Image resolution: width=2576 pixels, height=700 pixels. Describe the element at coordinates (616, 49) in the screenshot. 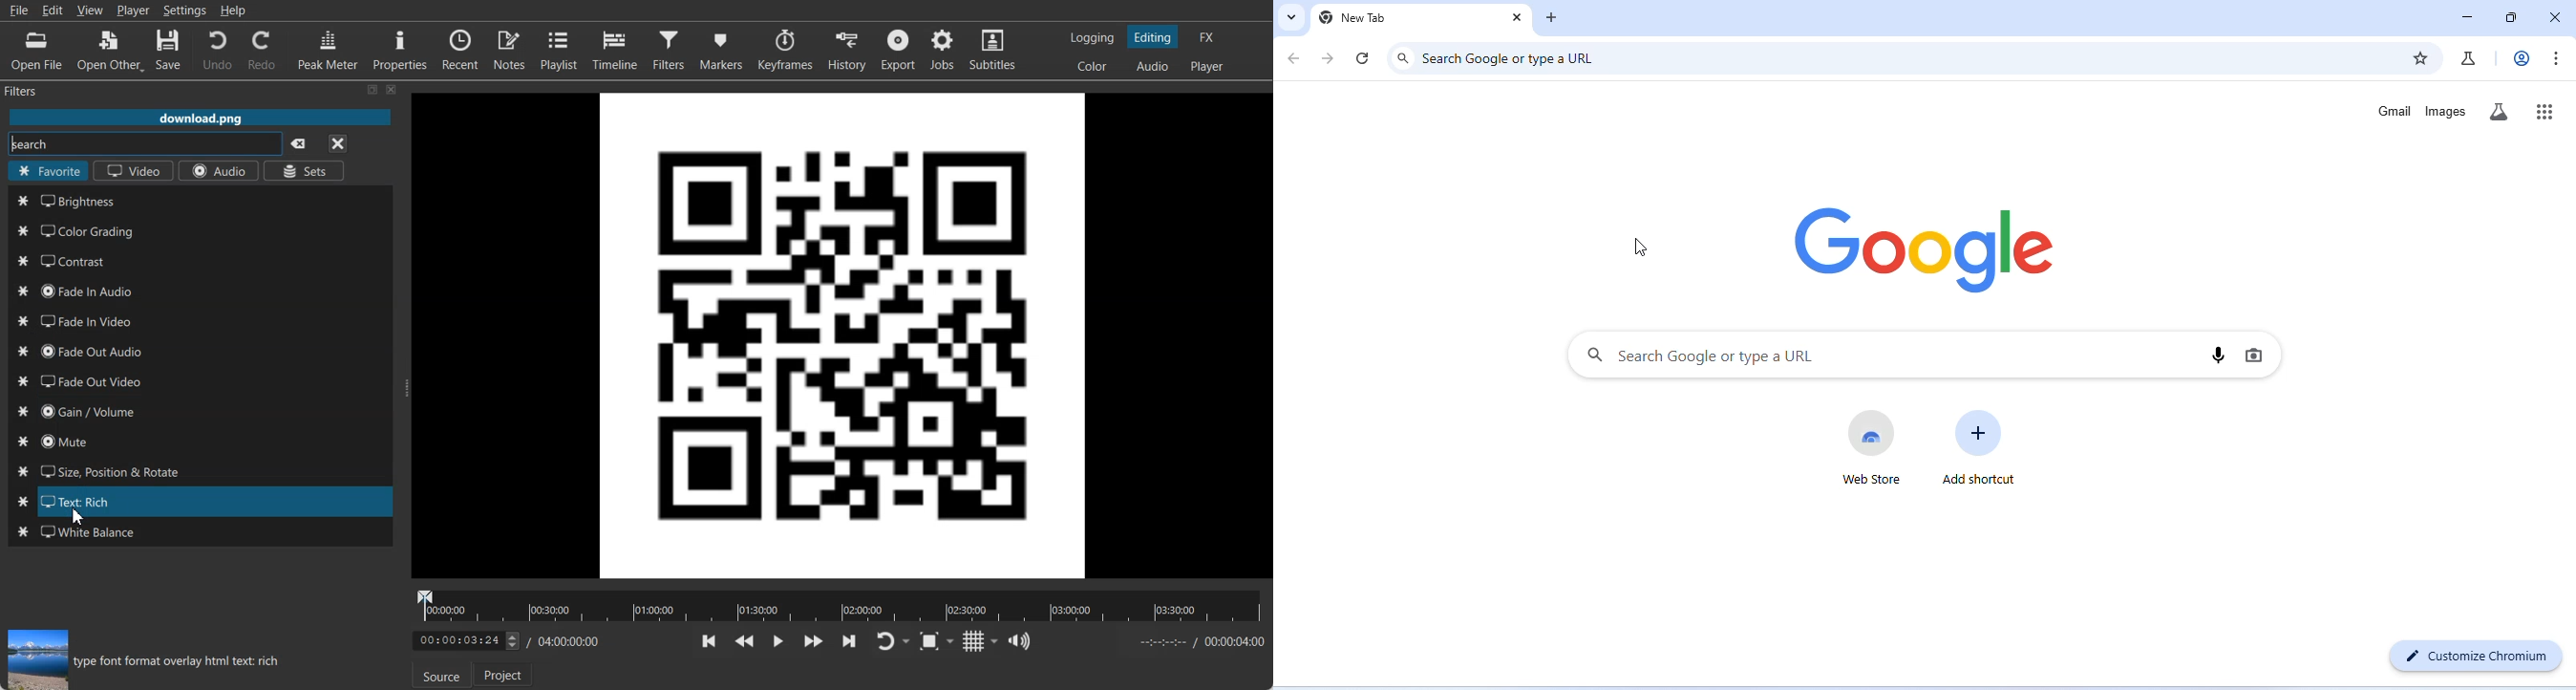

I see `Timeline` at that location.